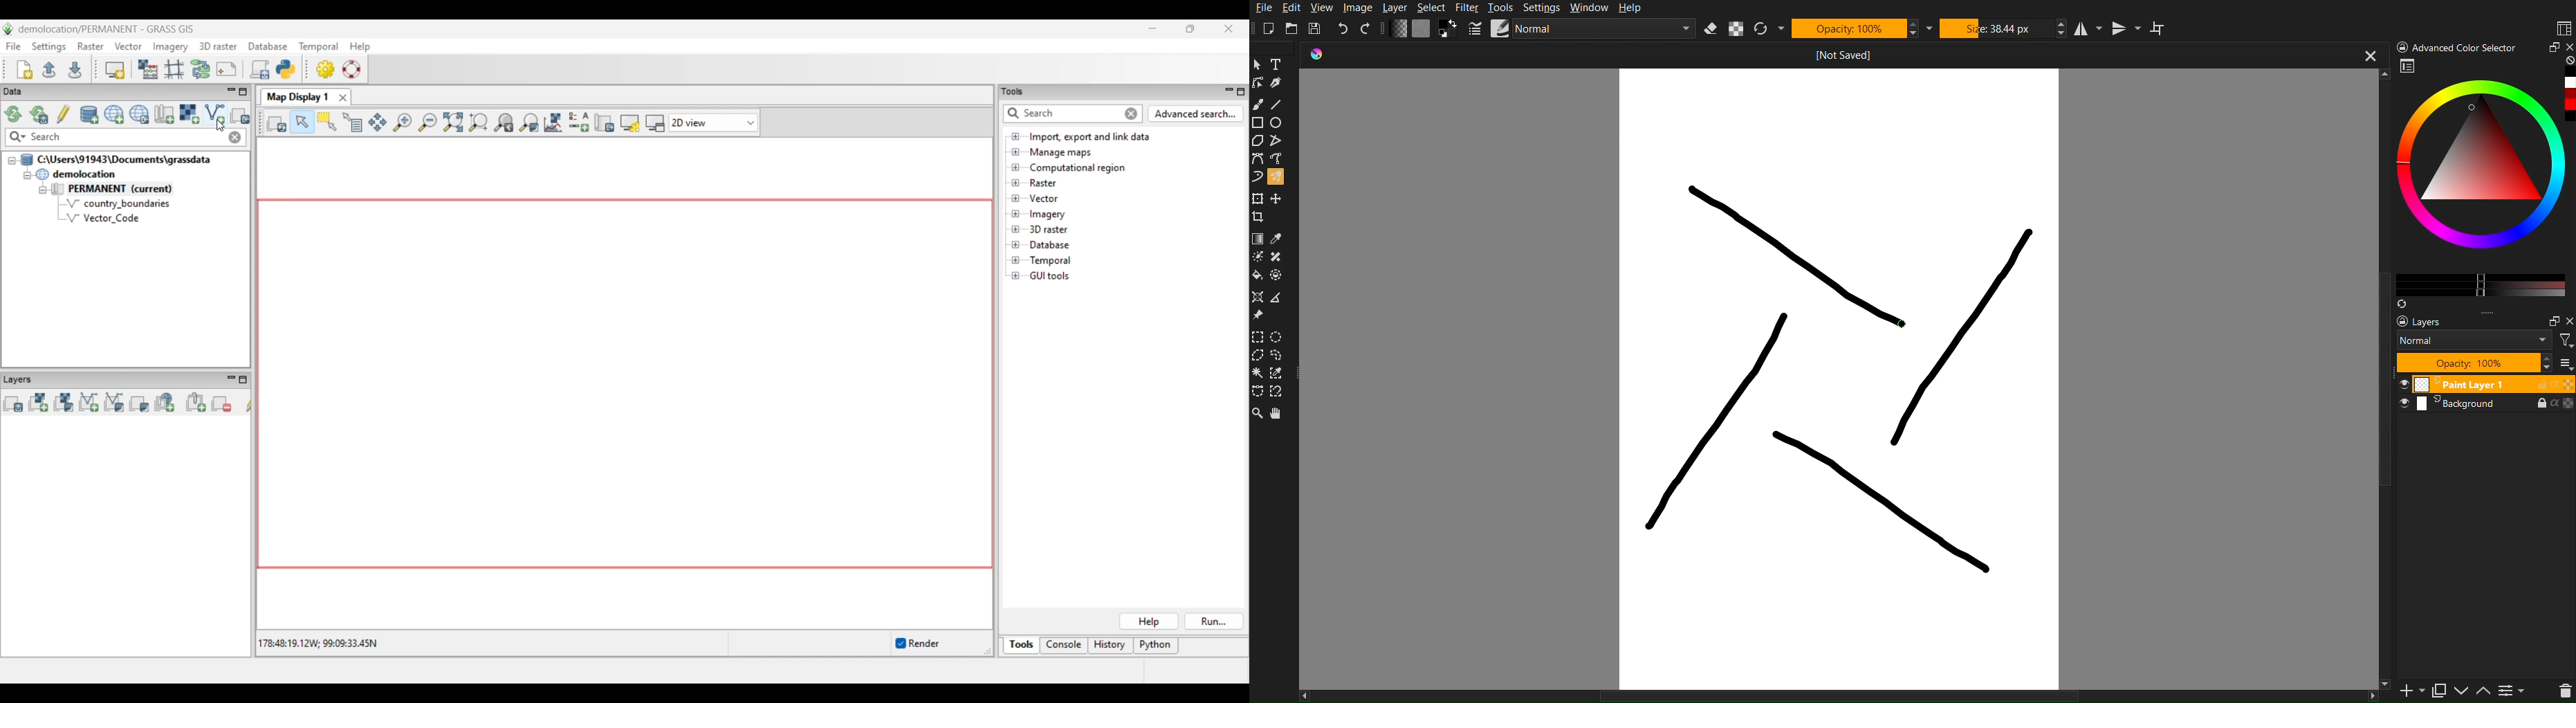 Image resolution: width=2576 pixels, height=728 pixels. What do you see at coordinates (1637, 8) in the screenshot?
I see `Help` at bounding box center [1637, 8].